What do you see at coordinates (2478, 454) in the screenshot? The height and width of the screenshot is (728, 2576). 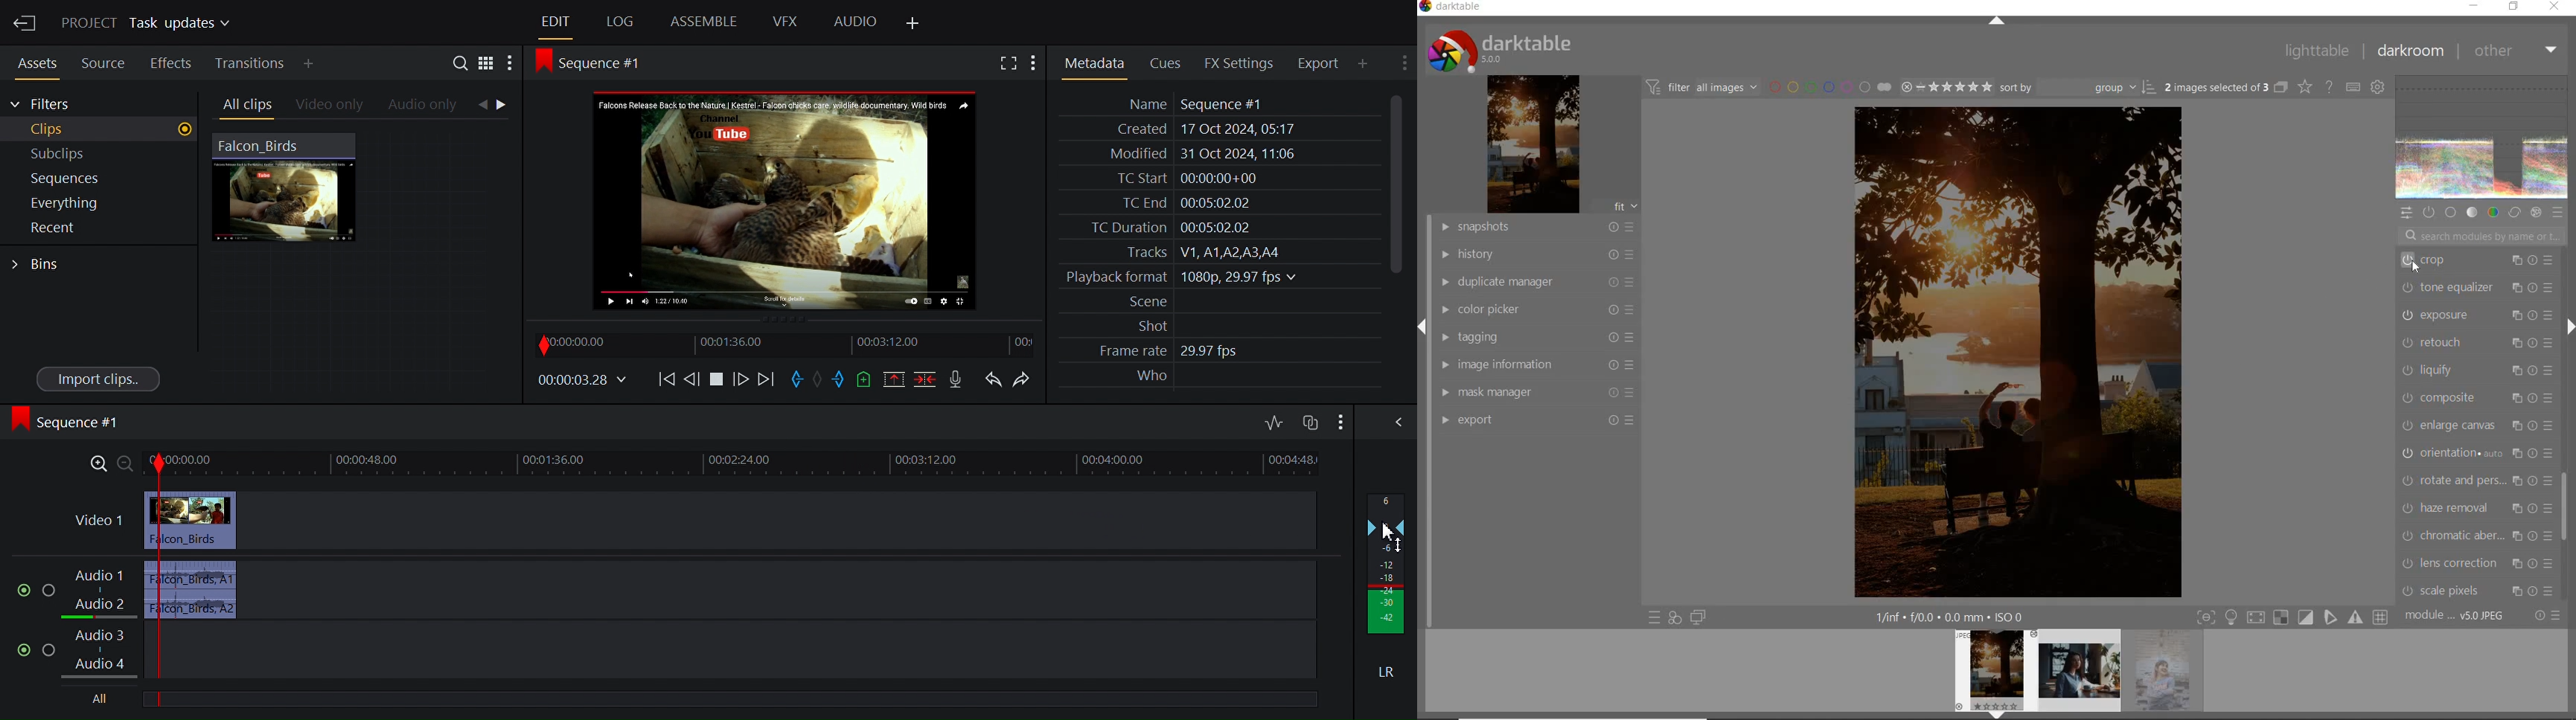 I see `orientation` at bounding box center [2478, 454].